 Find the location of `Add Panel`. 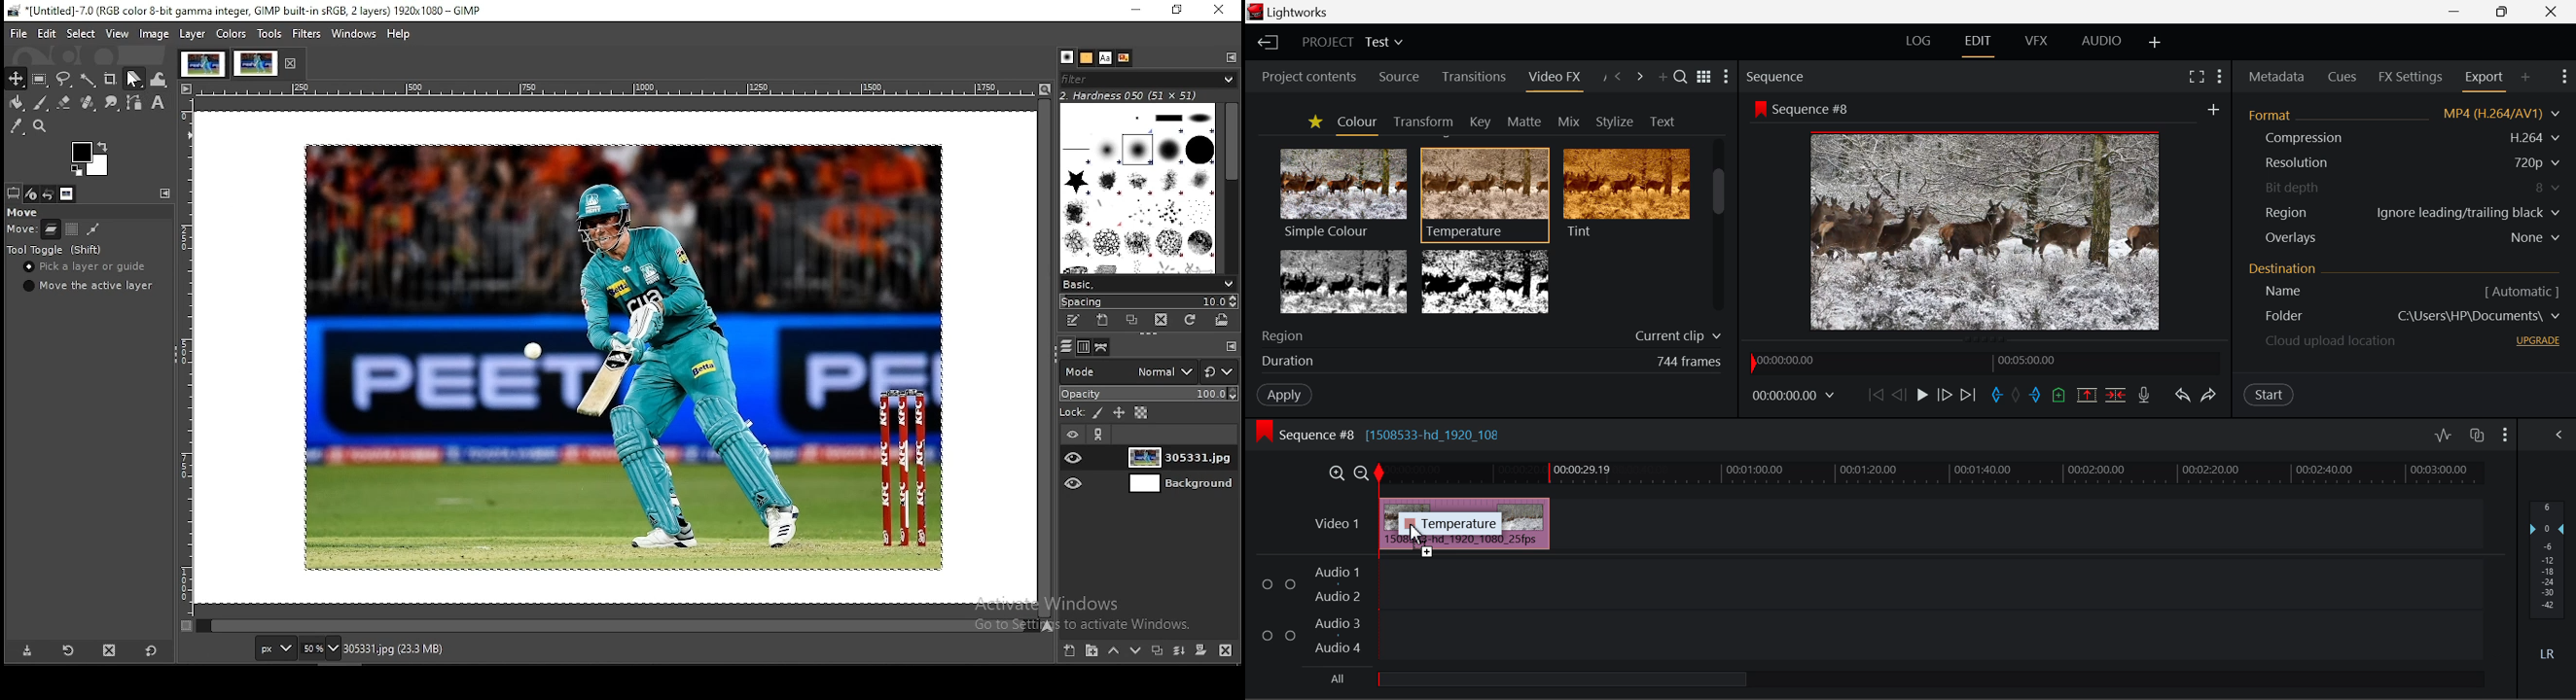

Add Panel is located at coordinates (1661, 76).